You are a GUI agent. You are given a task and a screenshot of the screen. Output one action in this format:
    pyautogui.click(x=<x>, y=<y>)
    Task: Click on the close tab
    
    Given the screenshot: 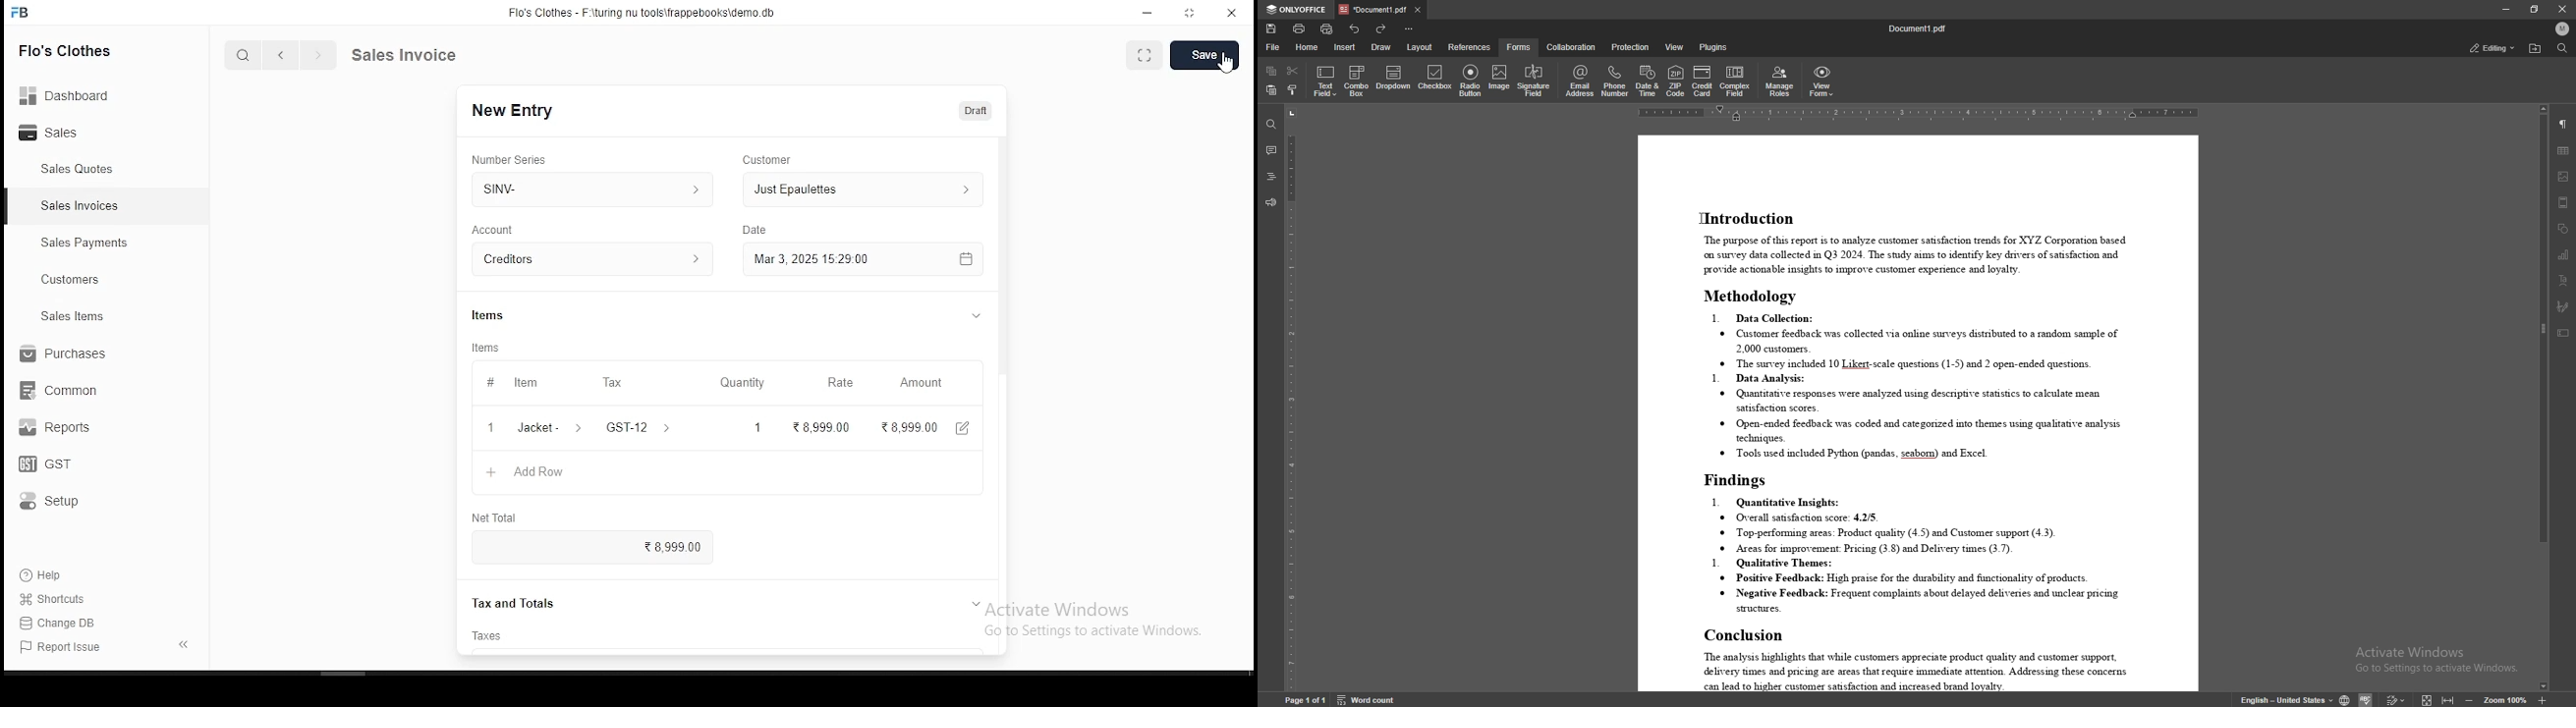 What is the action you would take?
    pyautogui.click(x=1418, y=10)
    